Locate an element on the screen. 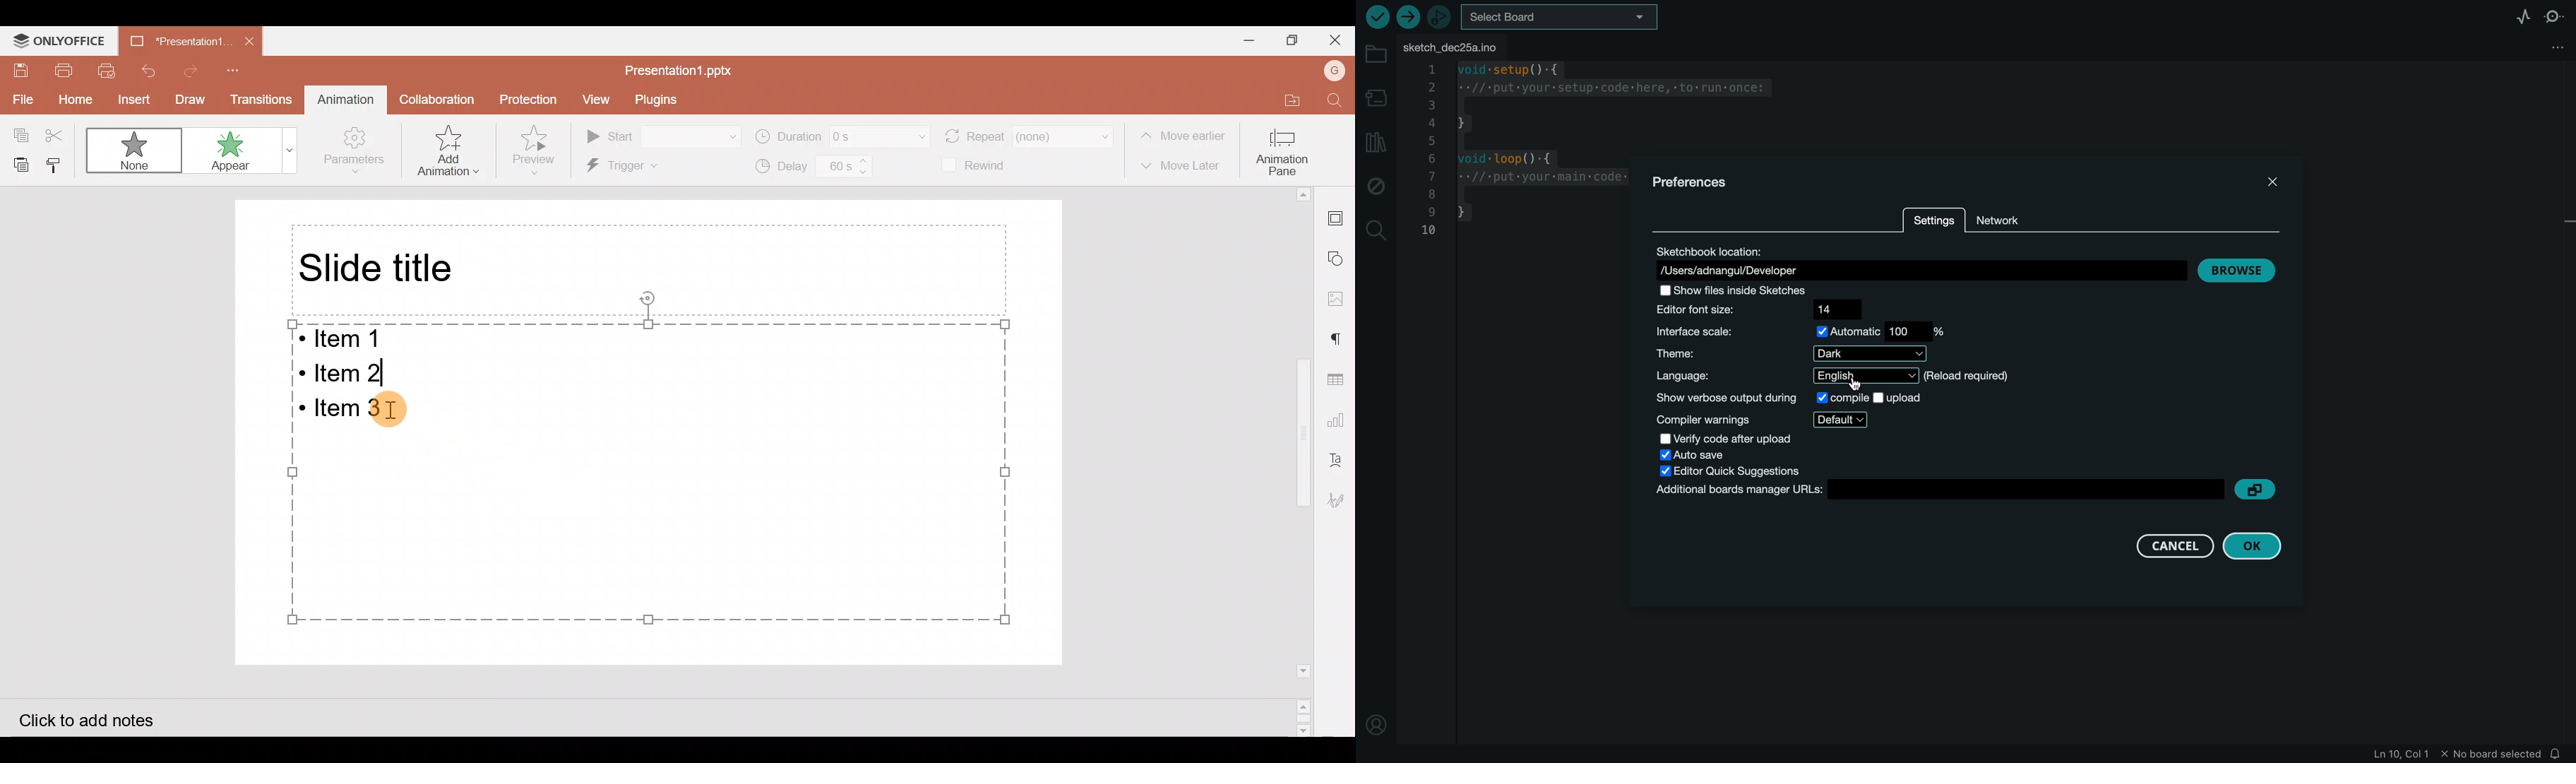 The image size is (2576, 784). Shapes settings is located at coordinates (1340, 256).